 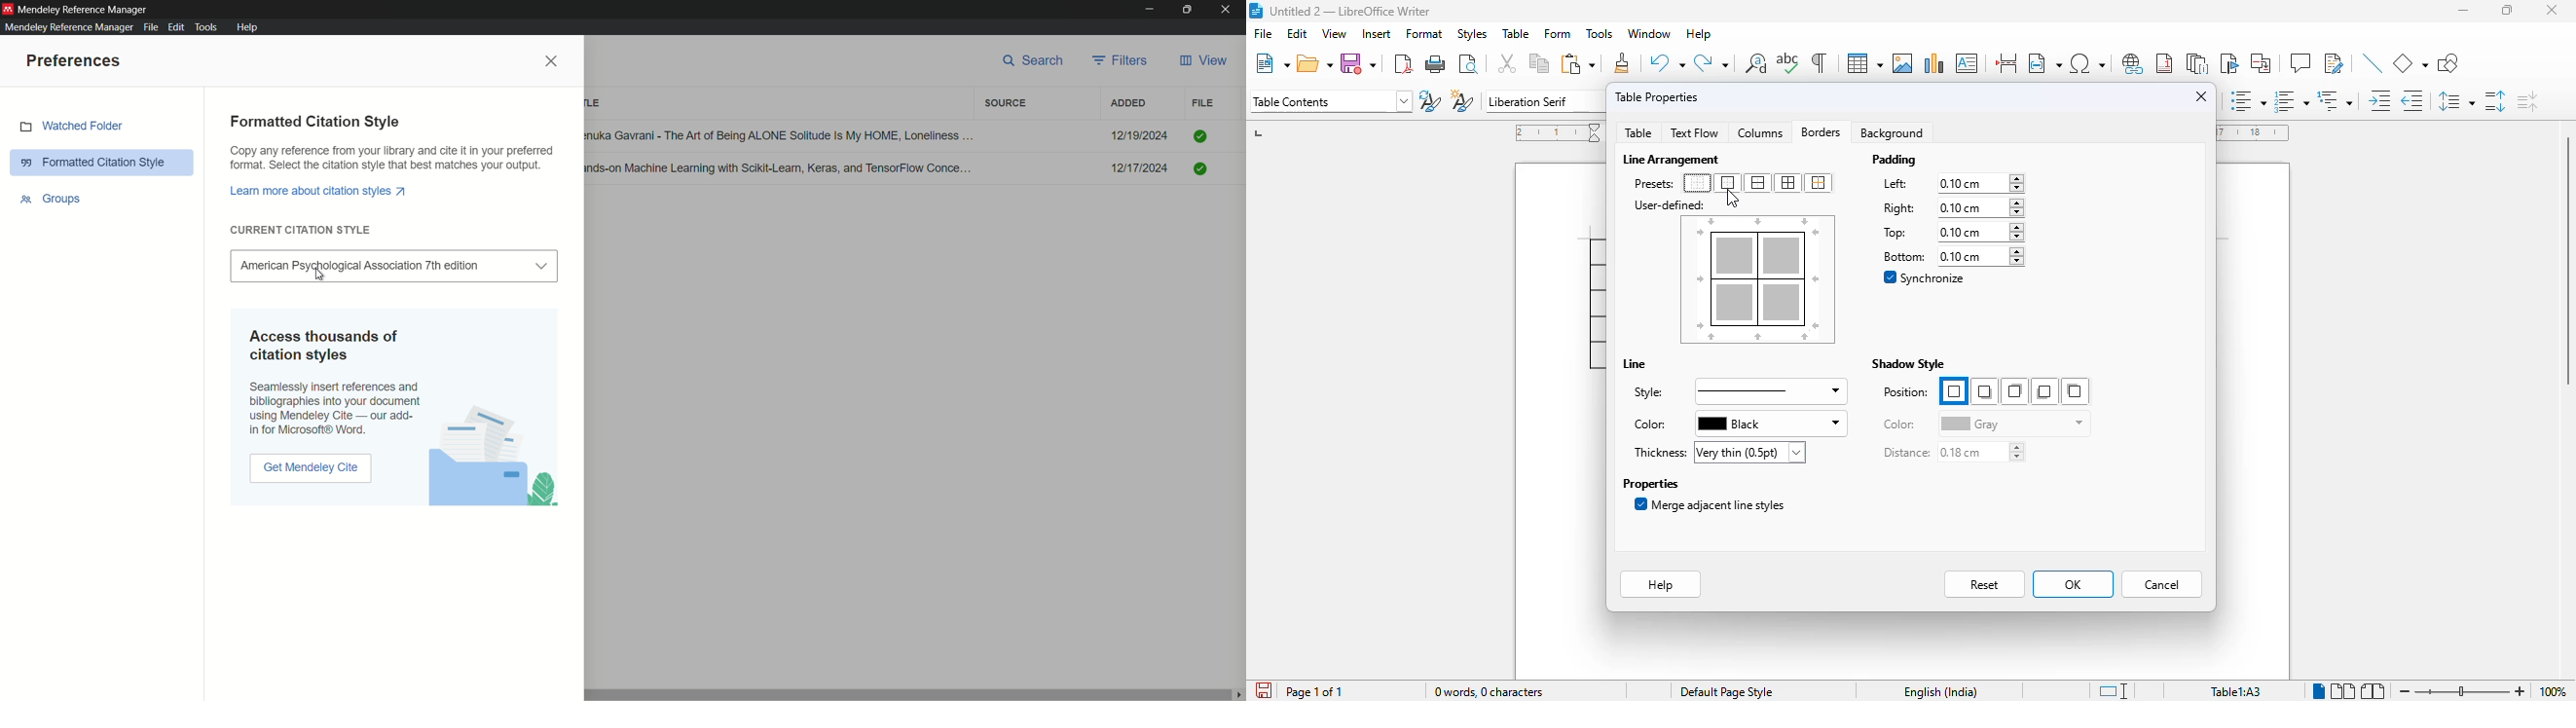 I want to click on position: no shadow, so click(x=1985, y=391).